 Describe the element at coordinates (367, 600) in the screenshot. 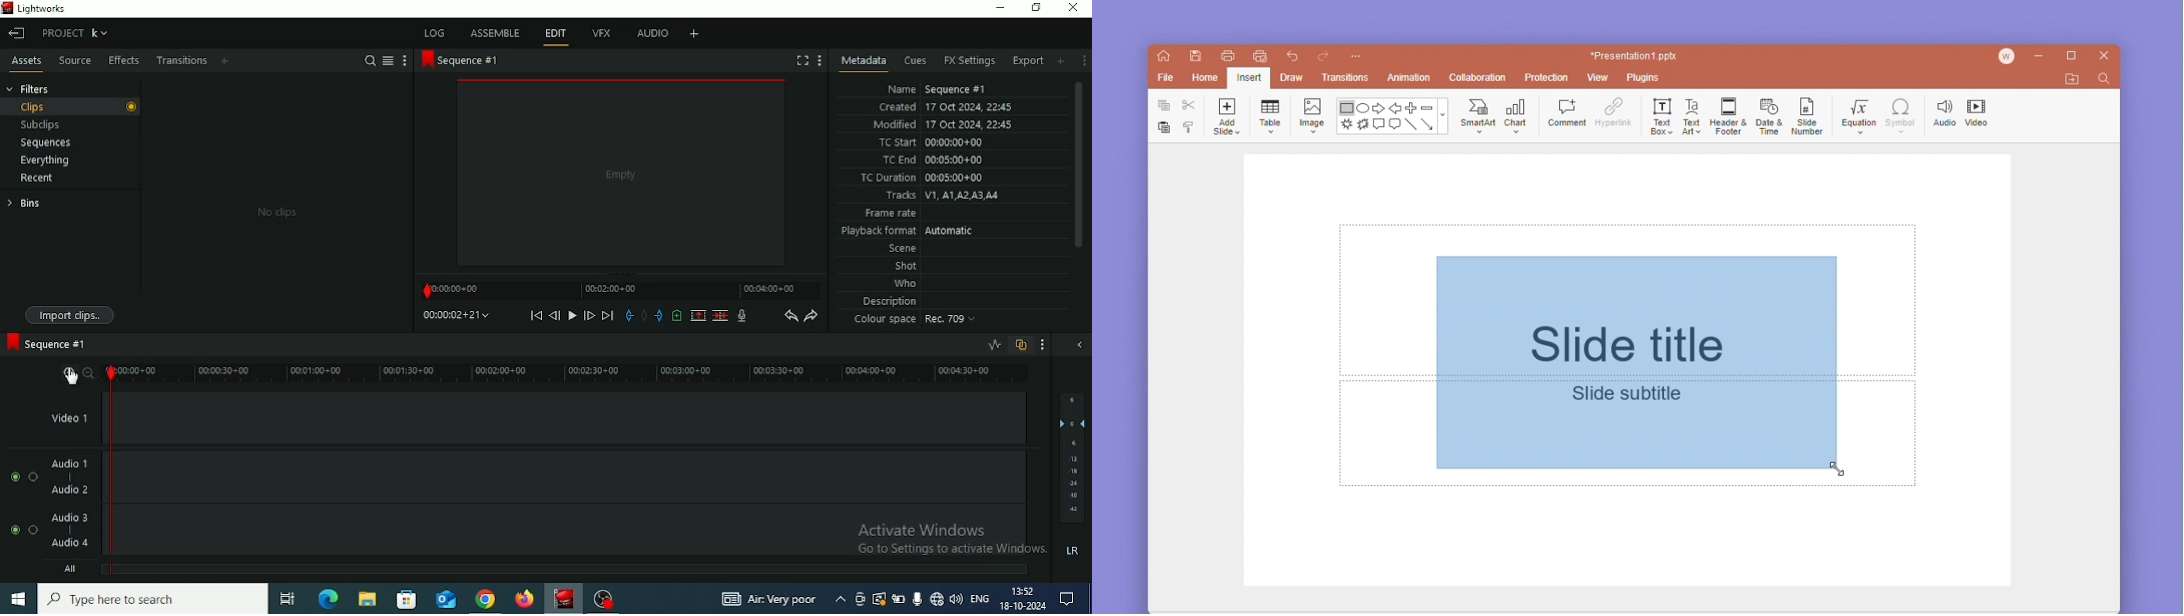

I see `File Explorer` at that location.